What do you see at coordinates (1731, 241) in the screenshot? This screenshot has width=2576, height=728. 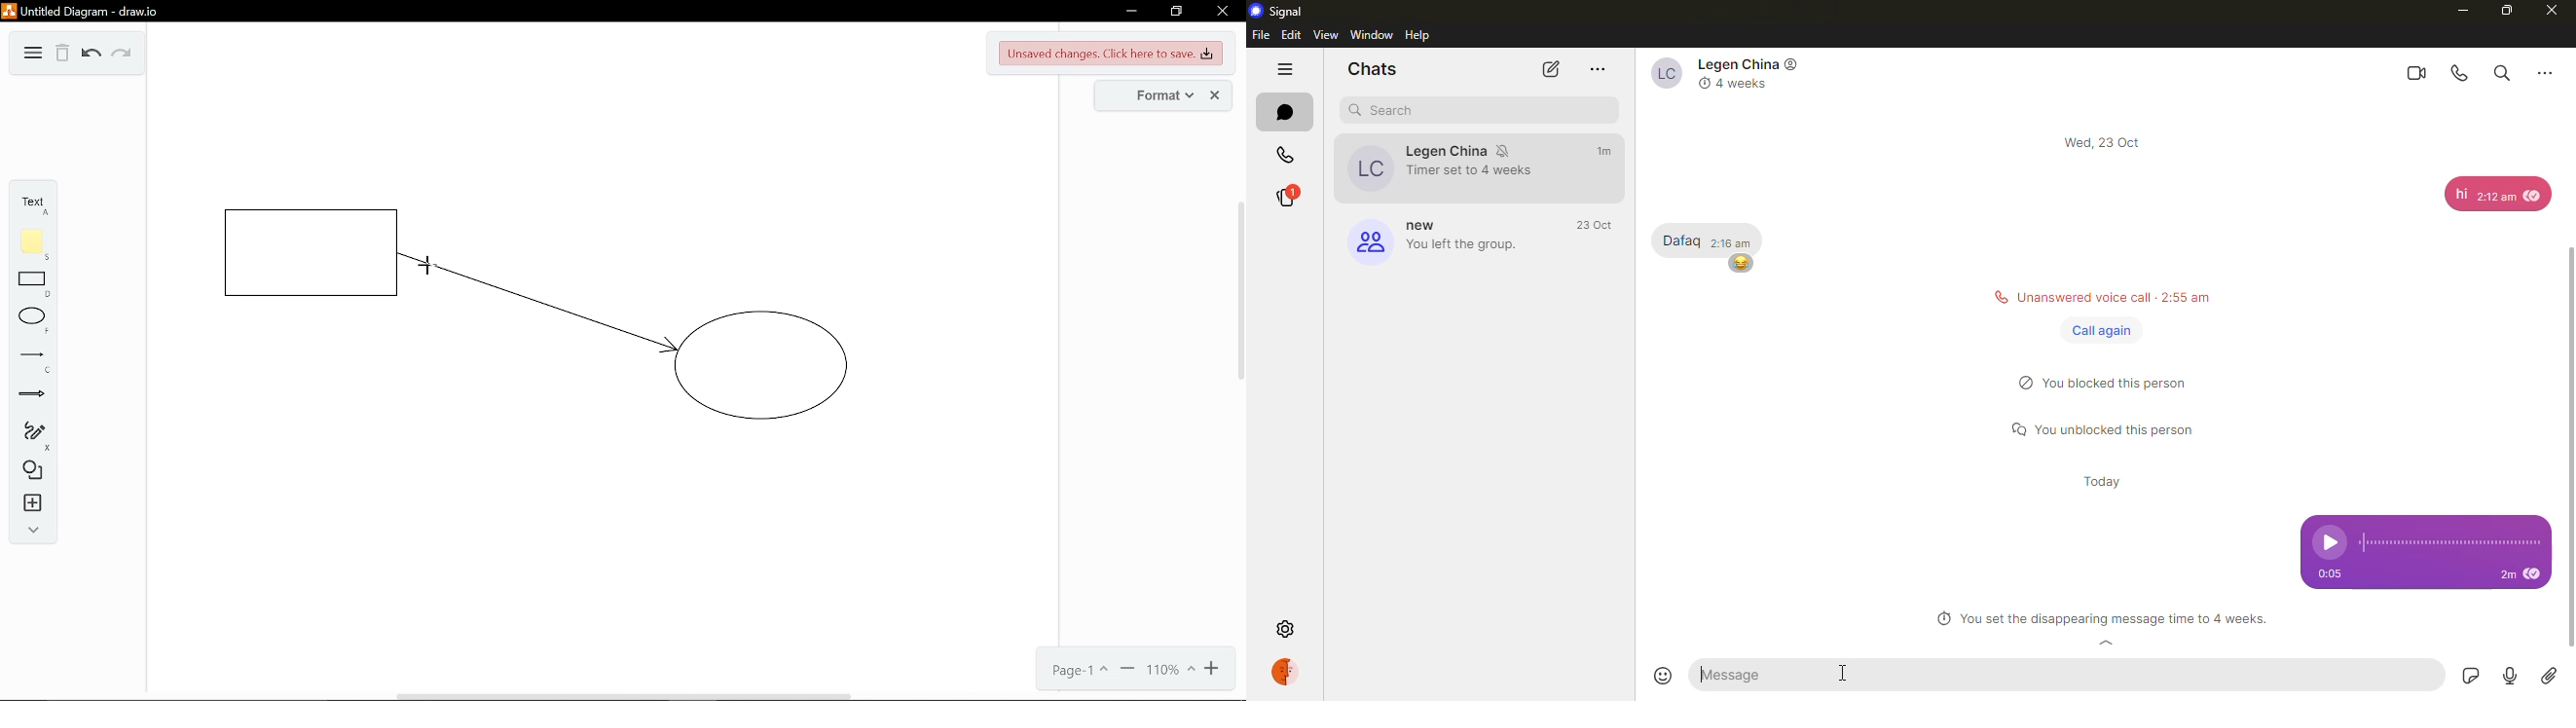 I see `2:16 am` at bounding box center [1731, 241].